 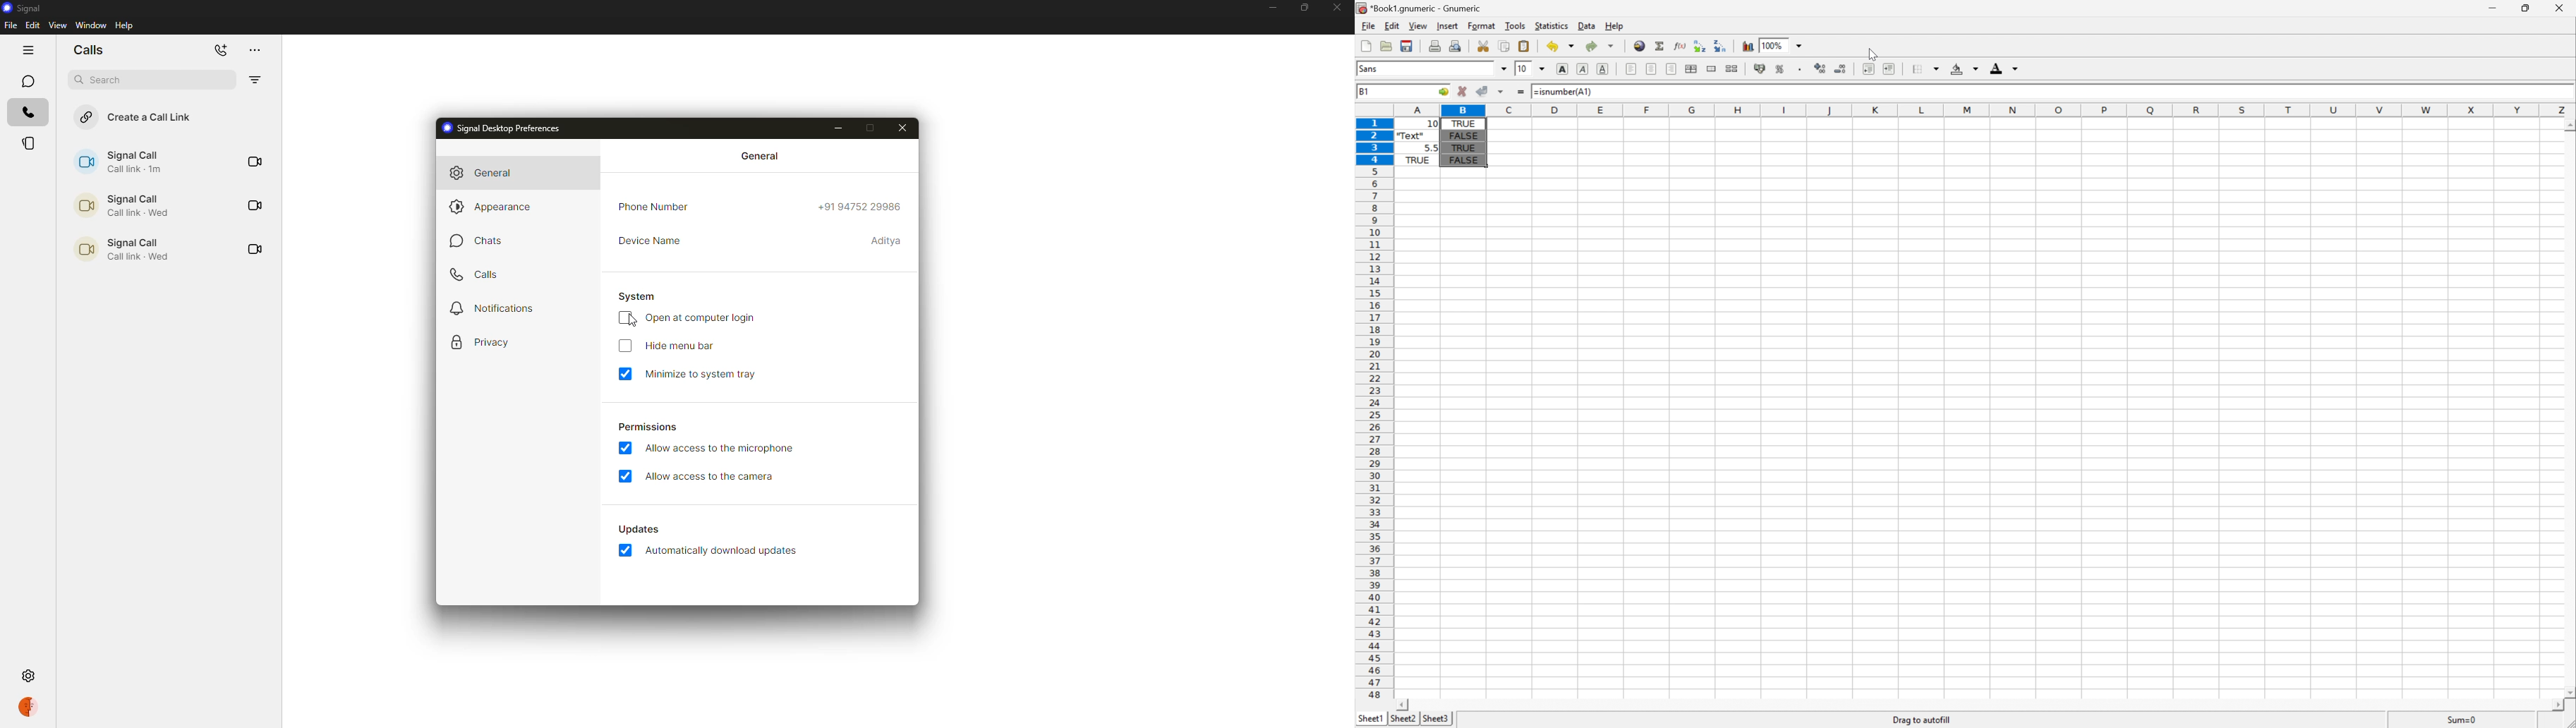 What do you see at coordinates (653, 207) in the screenshot?
I see `phone number` at bounding box center [653, 207].